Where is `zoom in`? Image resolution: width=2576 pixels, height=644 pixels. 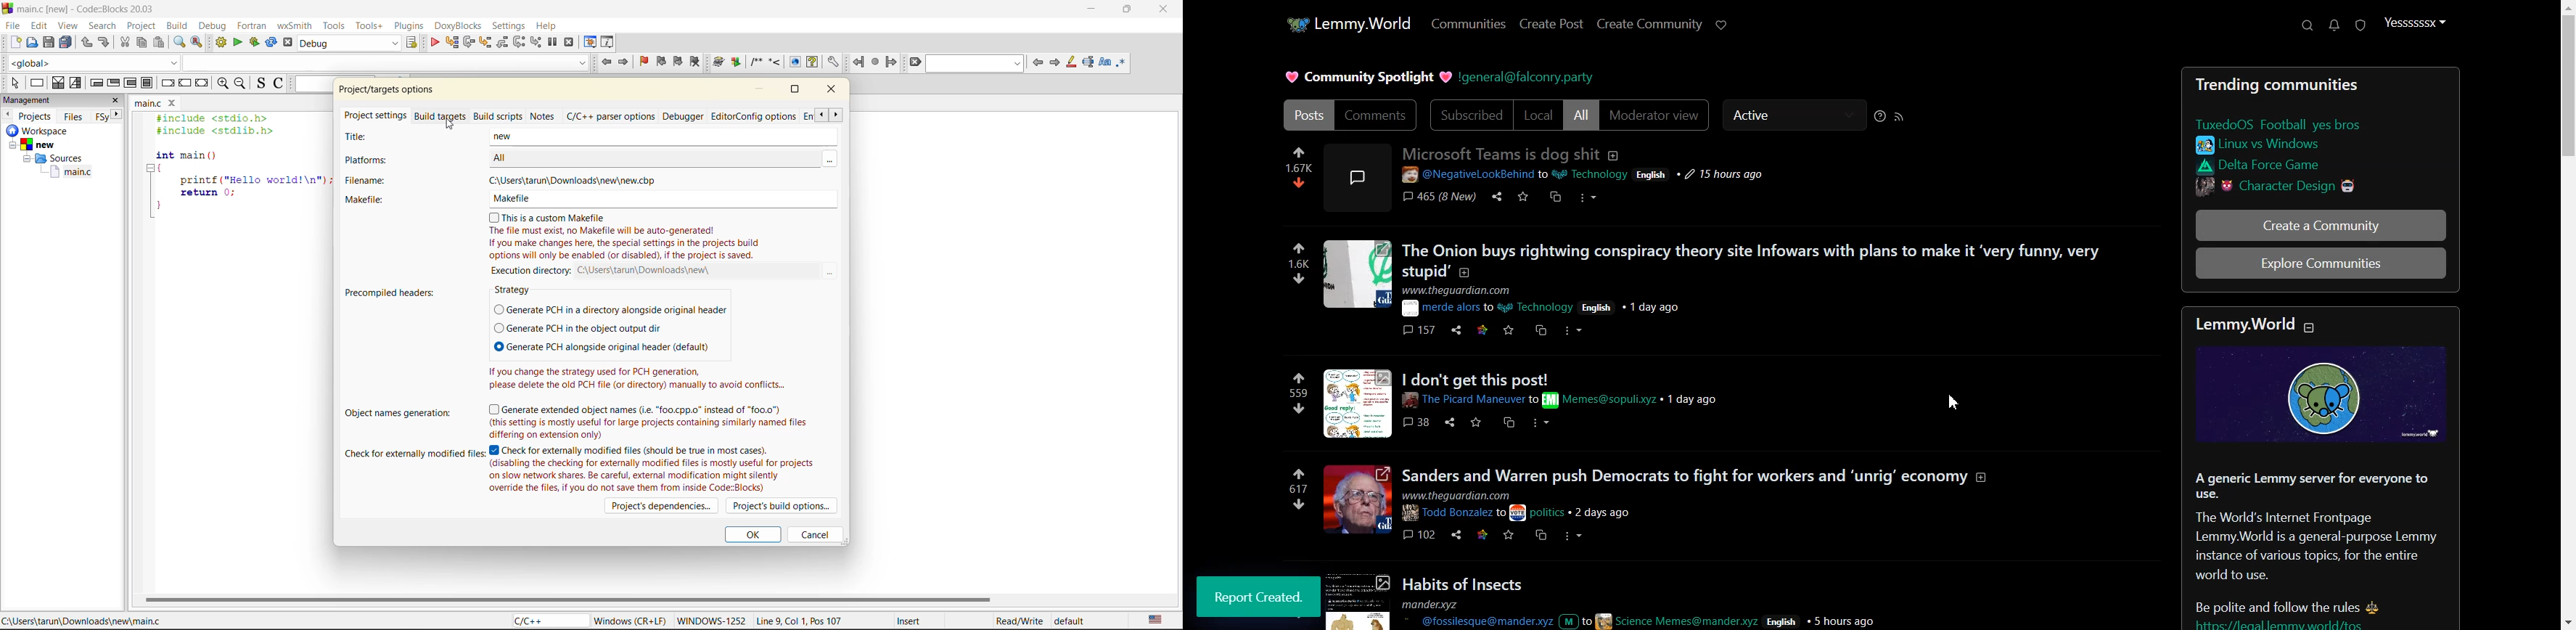 zoom in is located at coordinates (222, 84).